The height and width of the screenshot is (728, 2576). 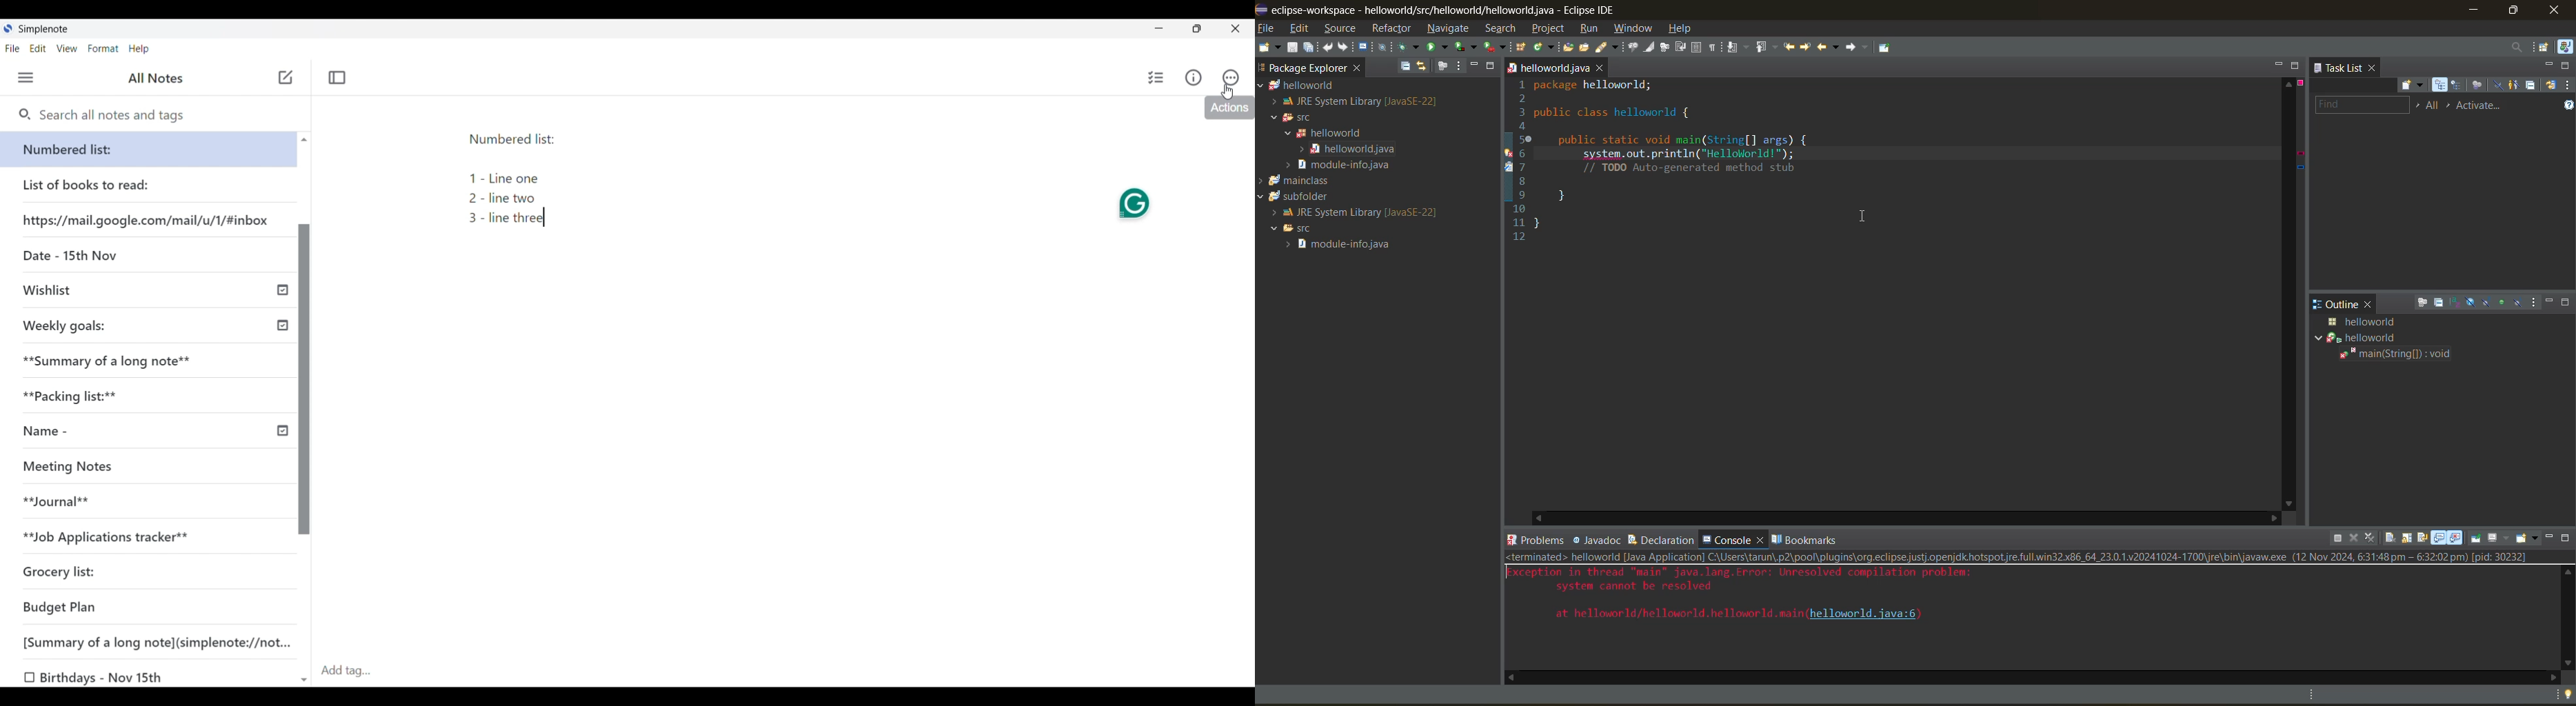 I want to click on activate, so click(x=2479, y=106).